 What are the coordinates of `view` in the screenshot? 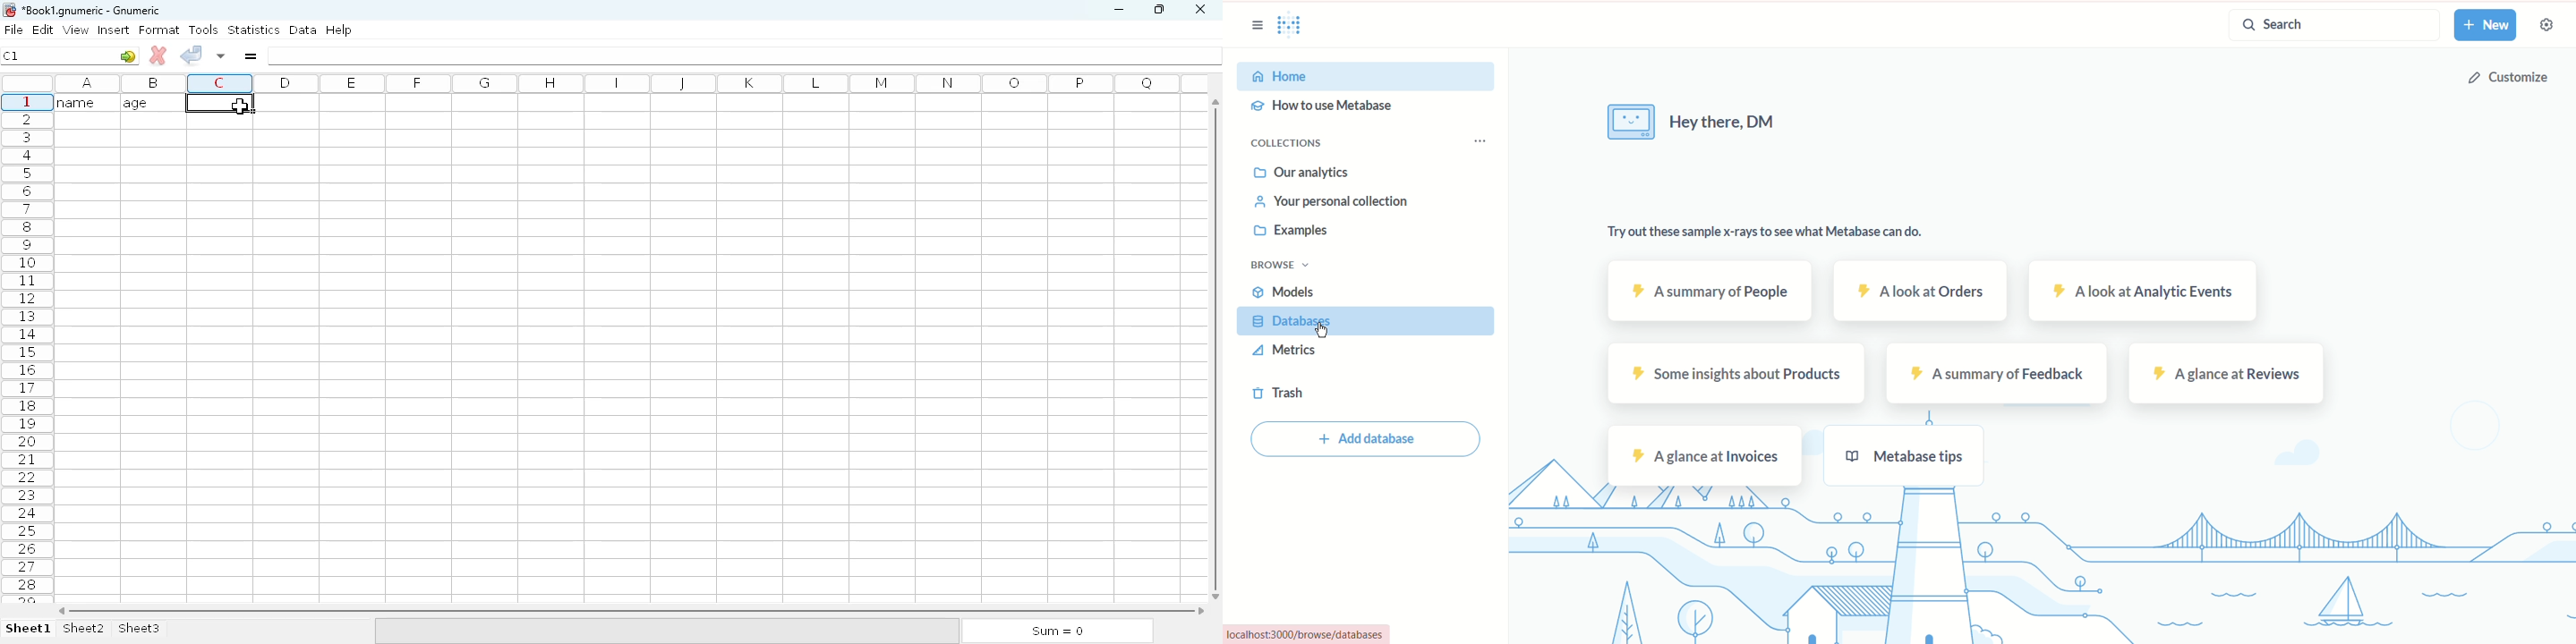 It's located at (76, 30).